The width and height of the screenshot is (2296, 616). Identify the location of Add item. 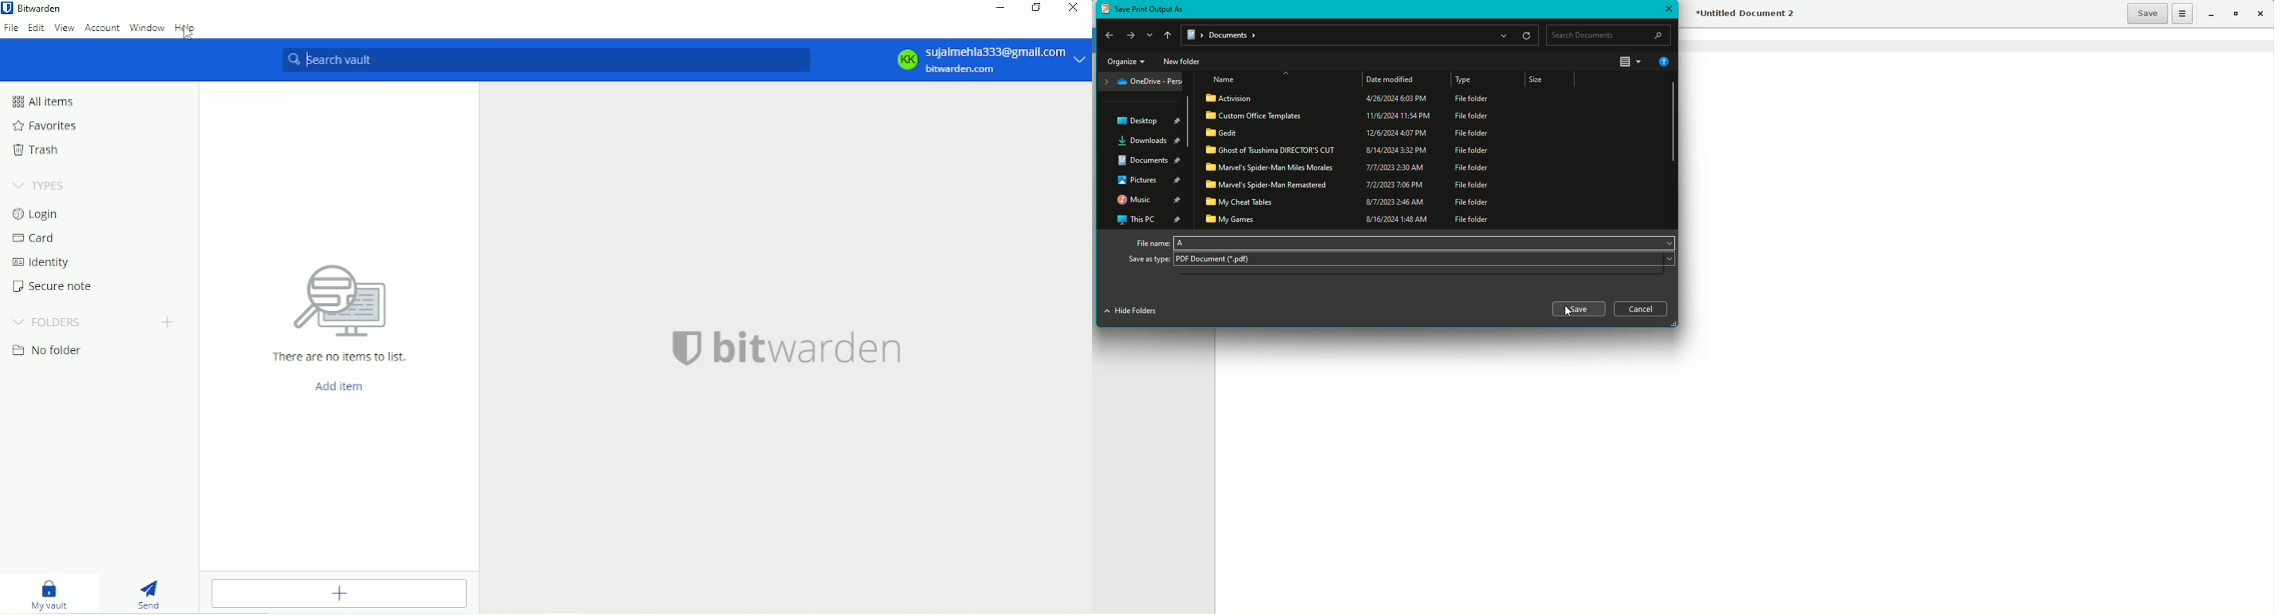
(341, 386).